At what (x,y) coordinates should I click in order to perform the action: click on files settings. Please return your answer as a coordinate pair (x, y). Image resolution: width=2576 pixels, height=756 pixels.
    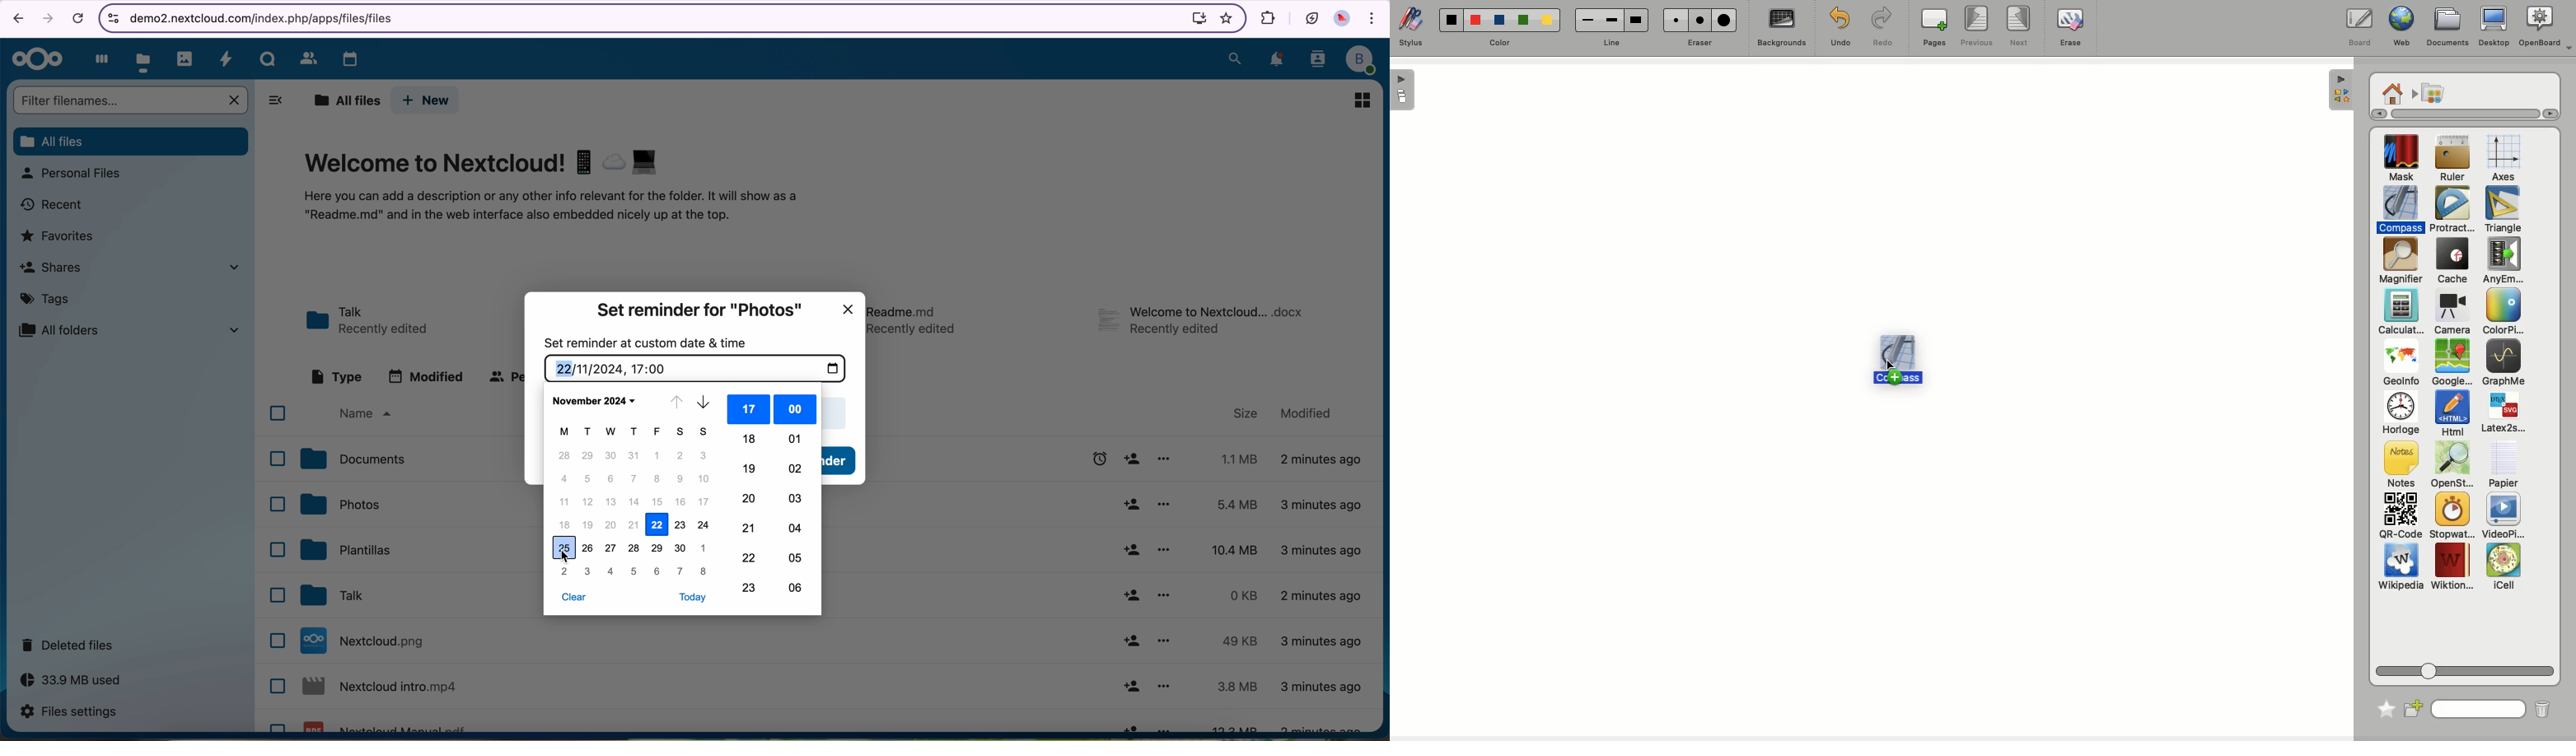
    Looking at the image, I should click on (69, 712).